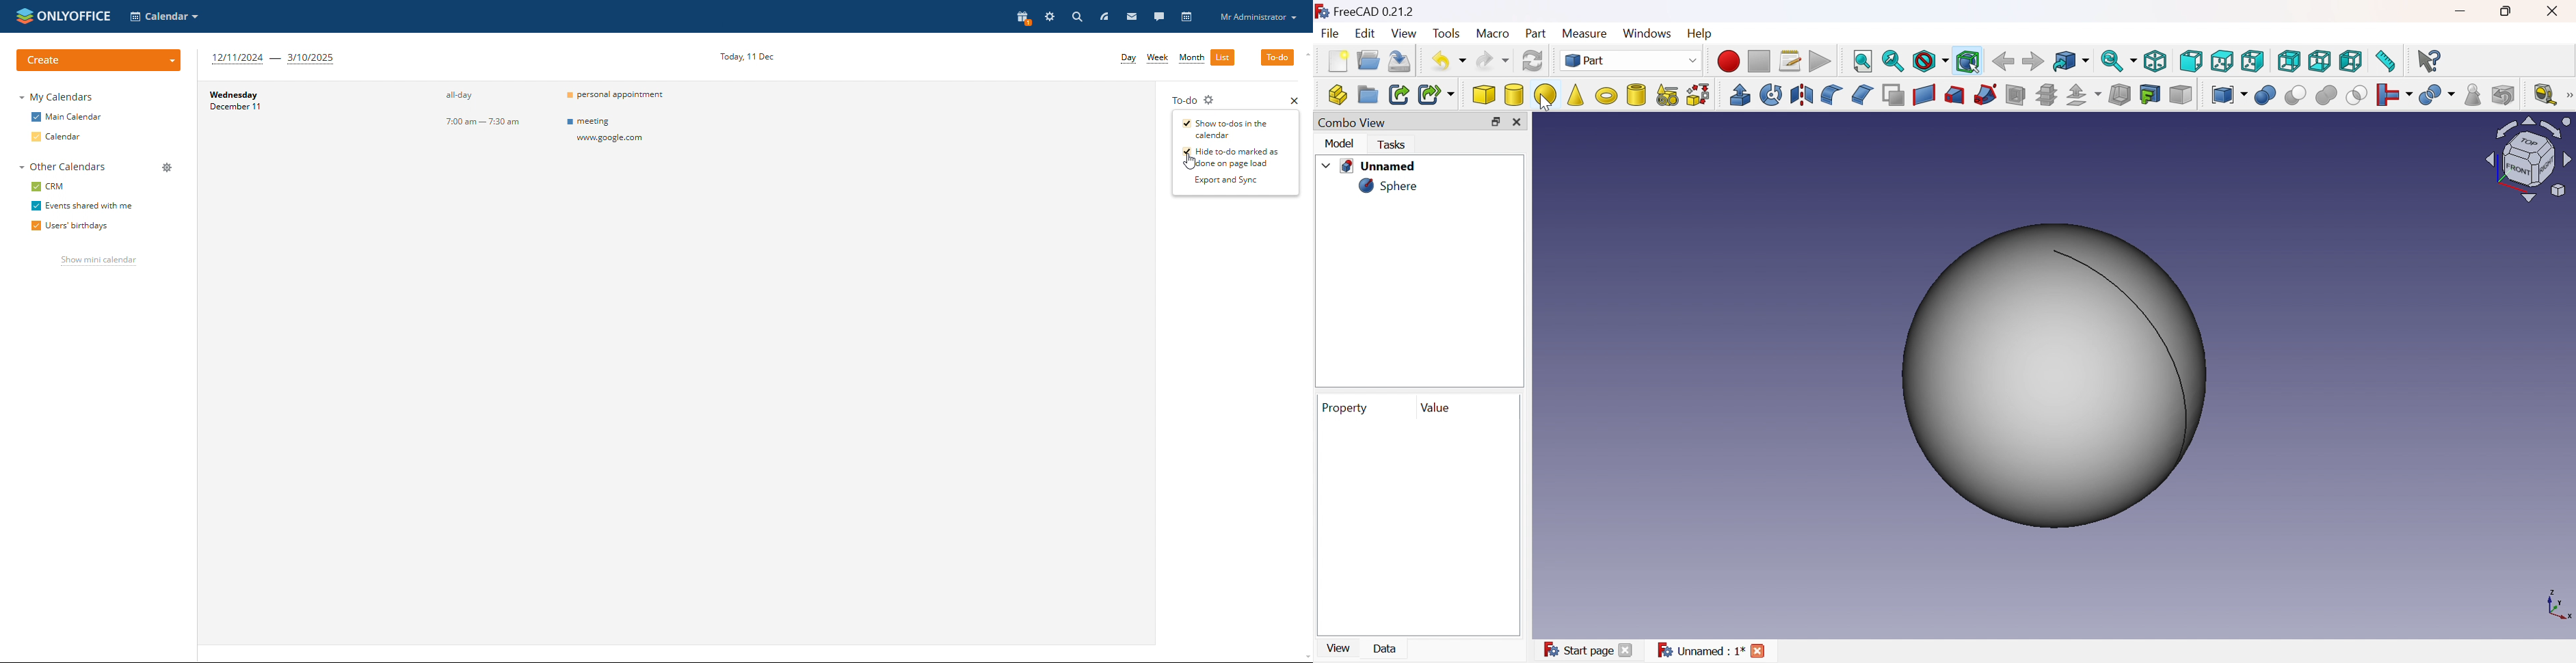 The height and width of the screenshot is (672, 2576). What do you see at coordinates (2034, 62) in the screenshot?
I see `Forward` at bounding box center [2034, 62].